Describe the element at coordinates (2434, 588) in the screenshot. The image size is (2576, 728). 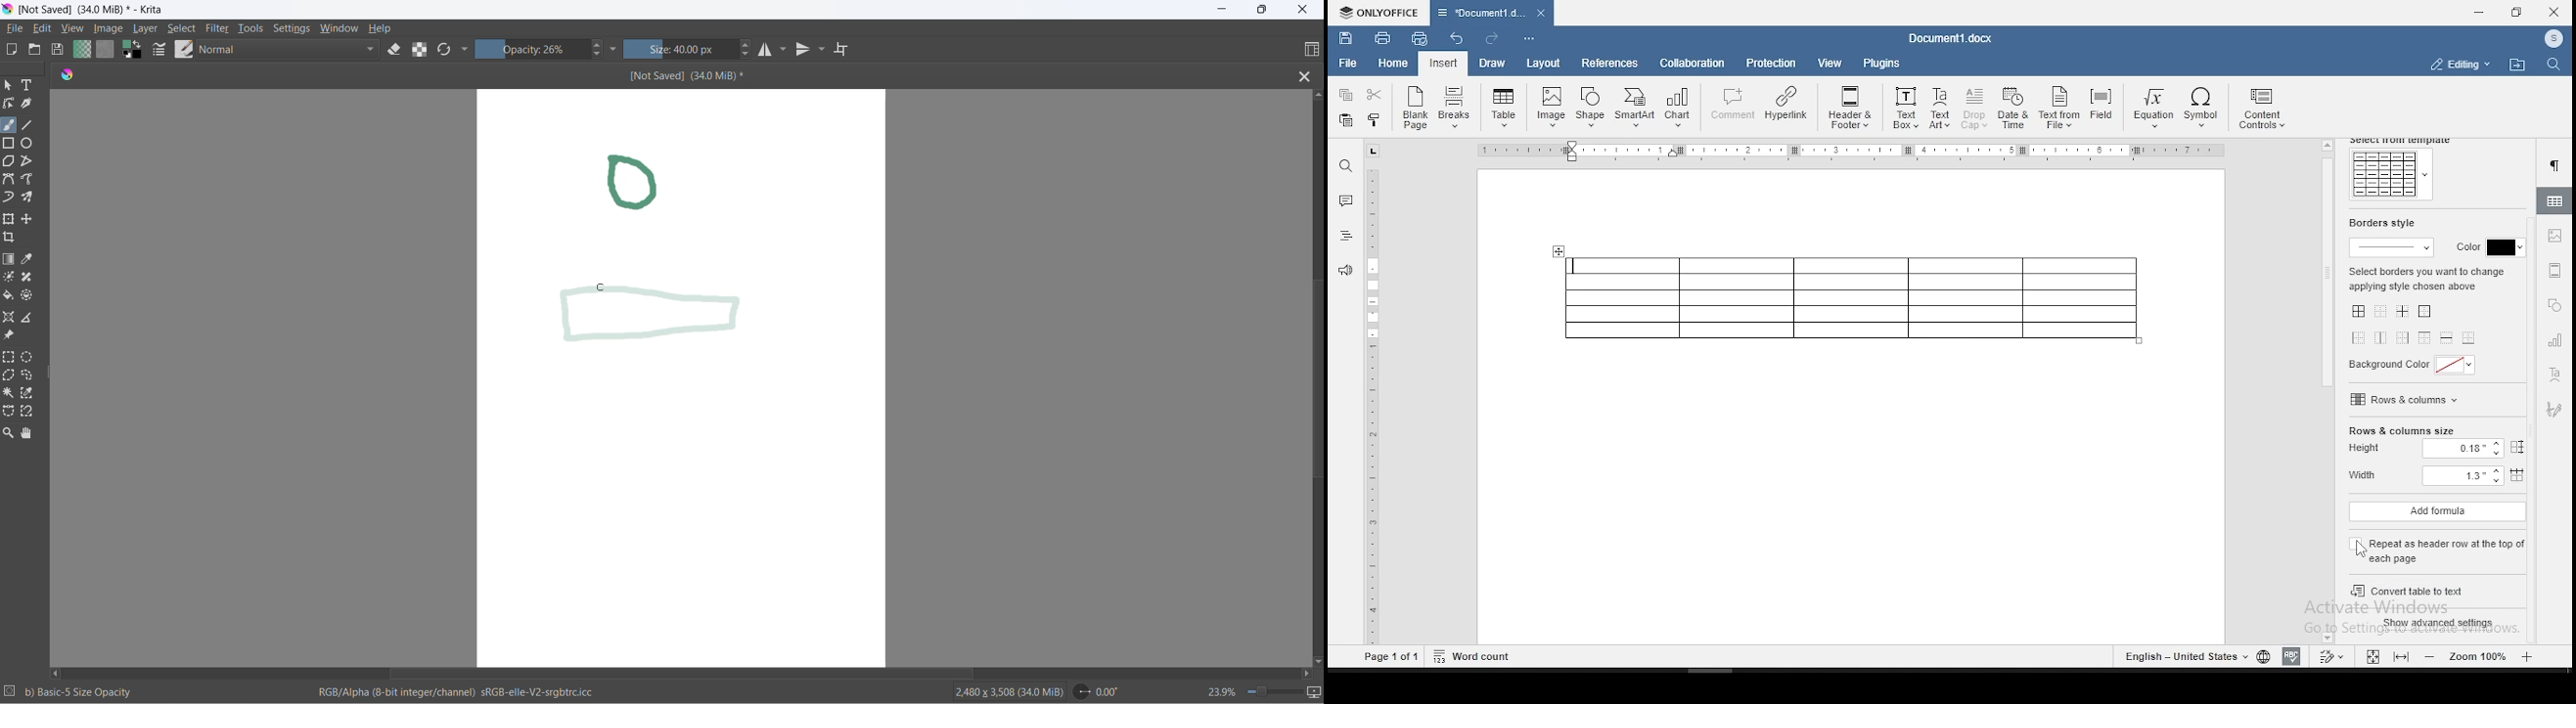
I see `convert table text` at that location.